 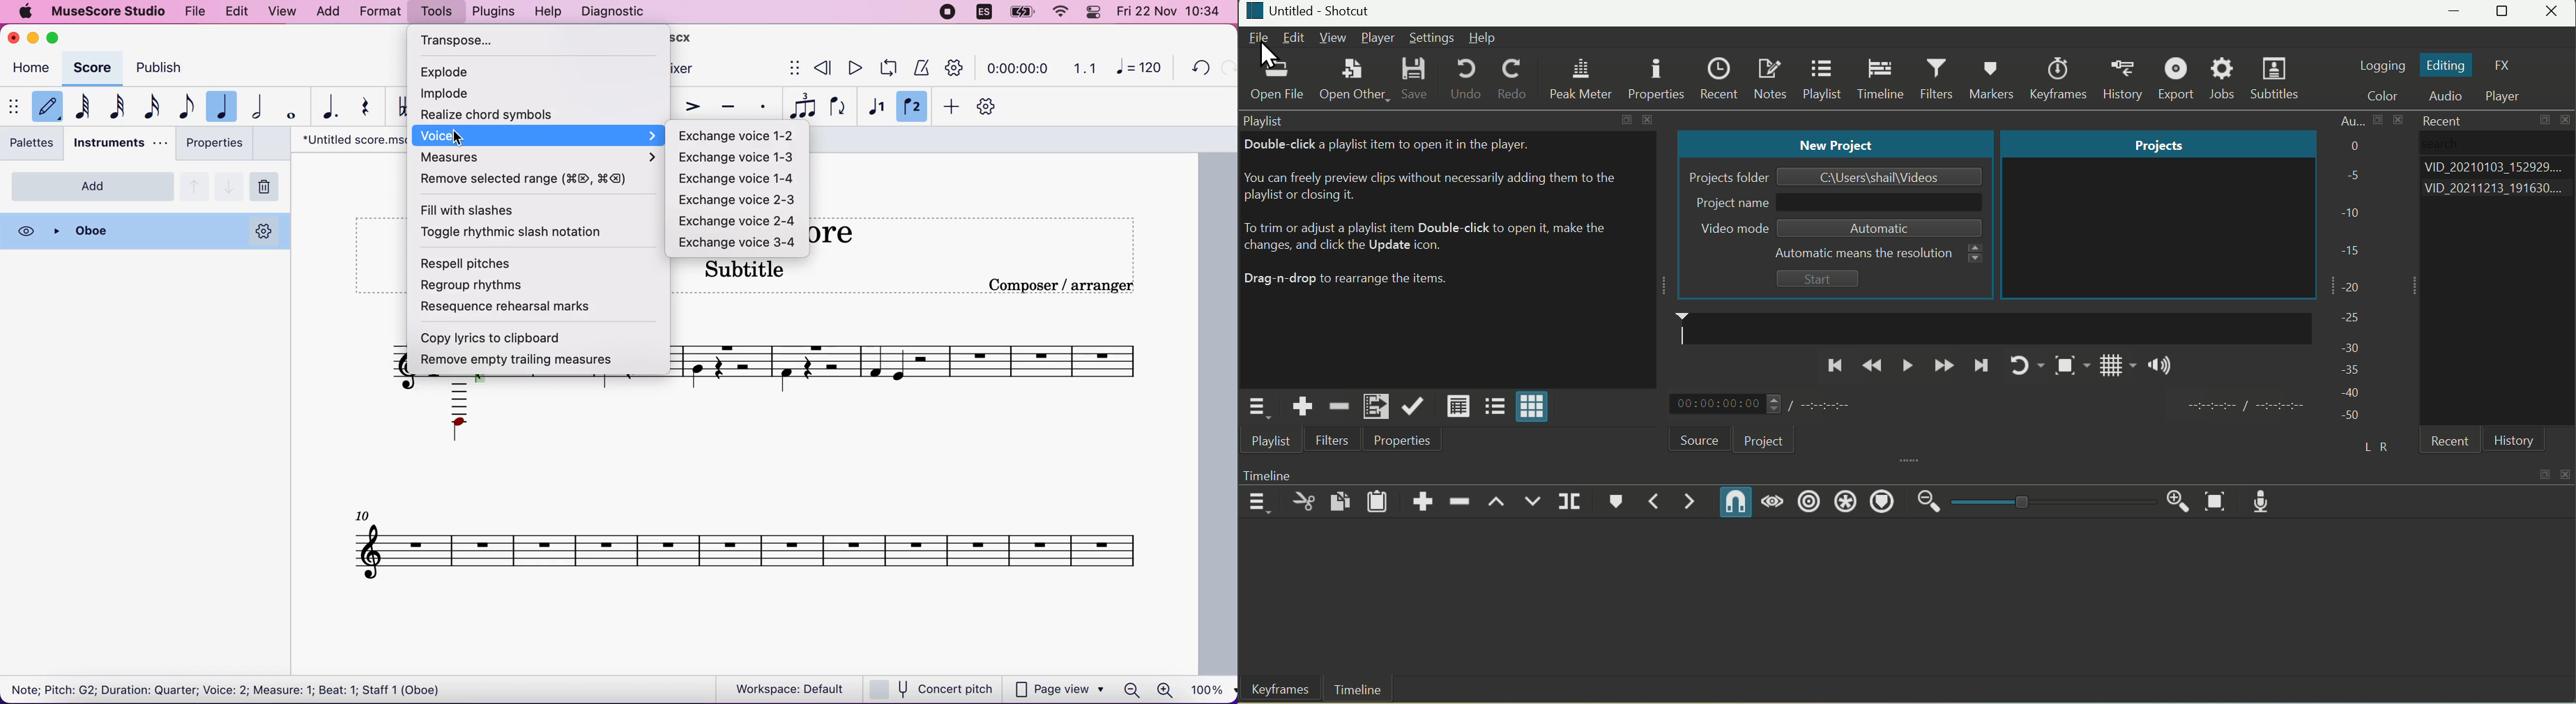 What do you see at coordinates (1061, 689) in the screenshot?
I see `page view` at bounding box center [1061, 689].